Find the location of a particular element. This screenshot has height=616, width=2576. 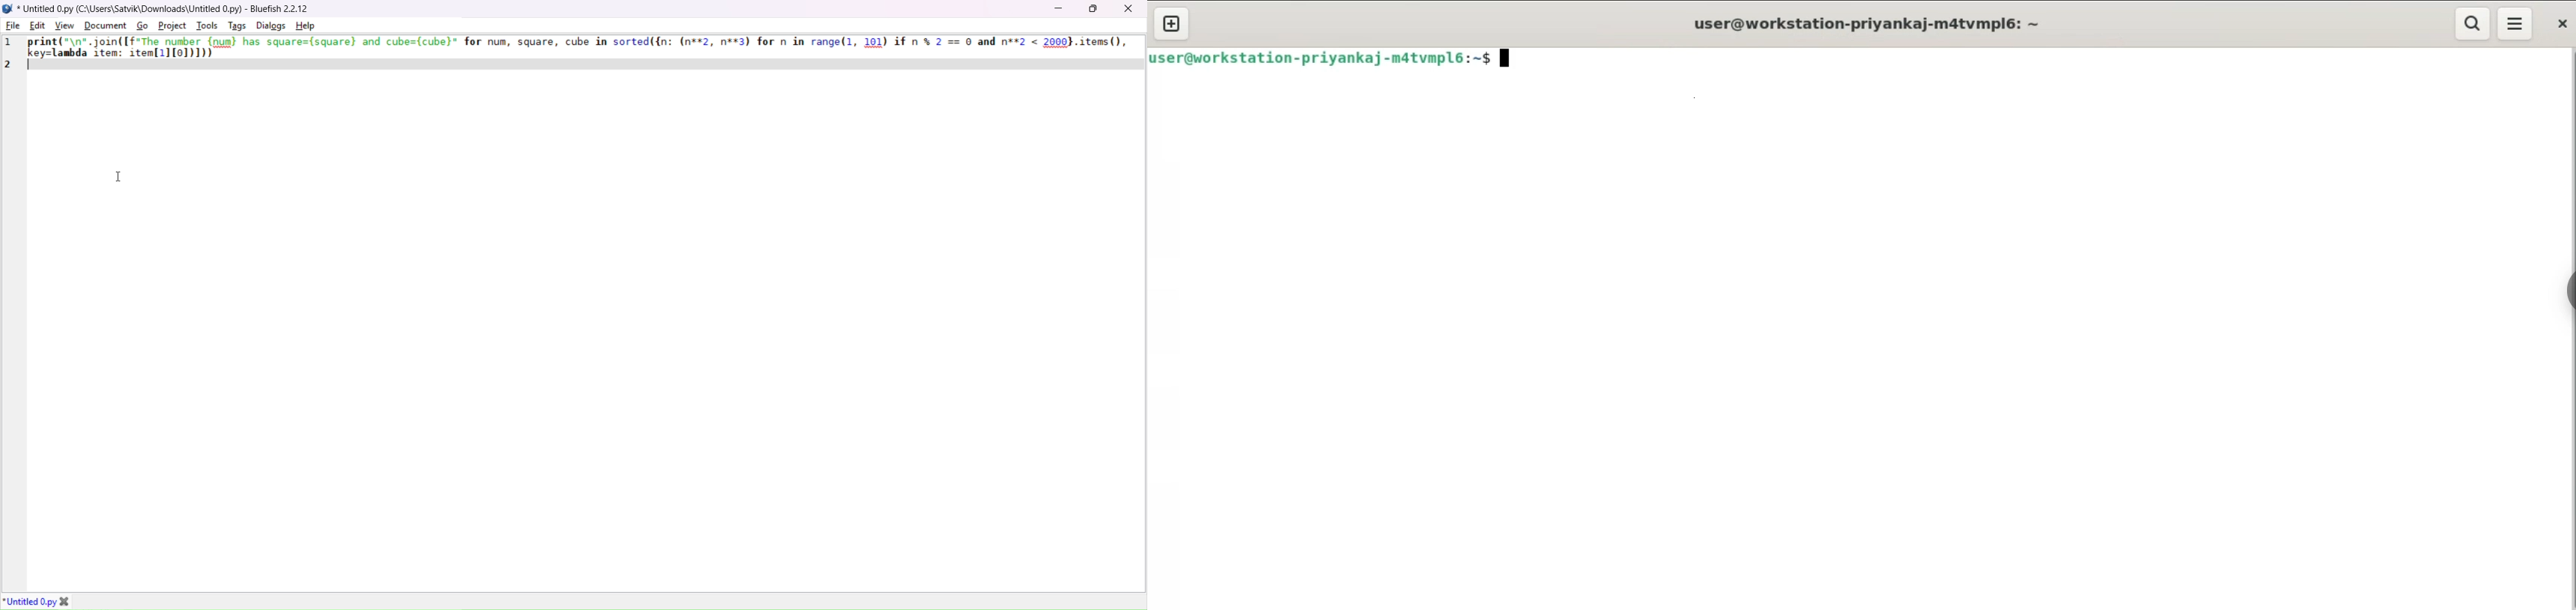

maximize is located at coordinates (1092, 8).